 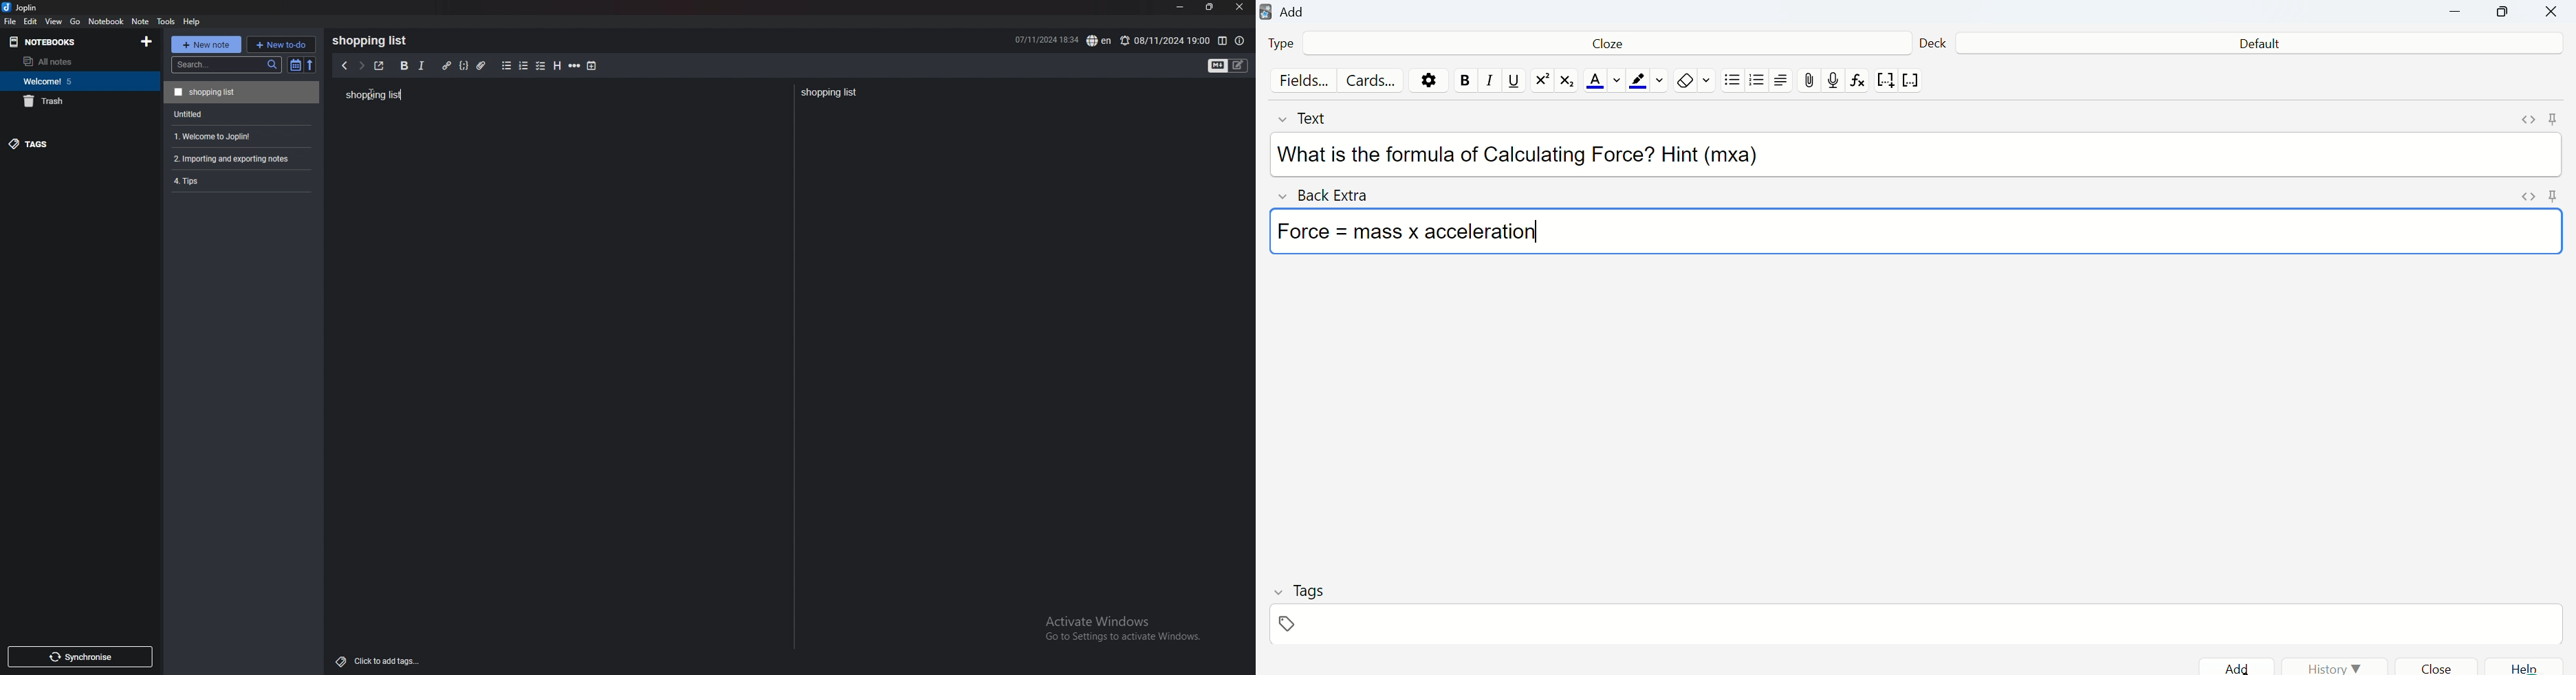 What do you see at coordinates (1299, 590) in the screenshot?
I see `Tags` at bounding box center [1299, 590].